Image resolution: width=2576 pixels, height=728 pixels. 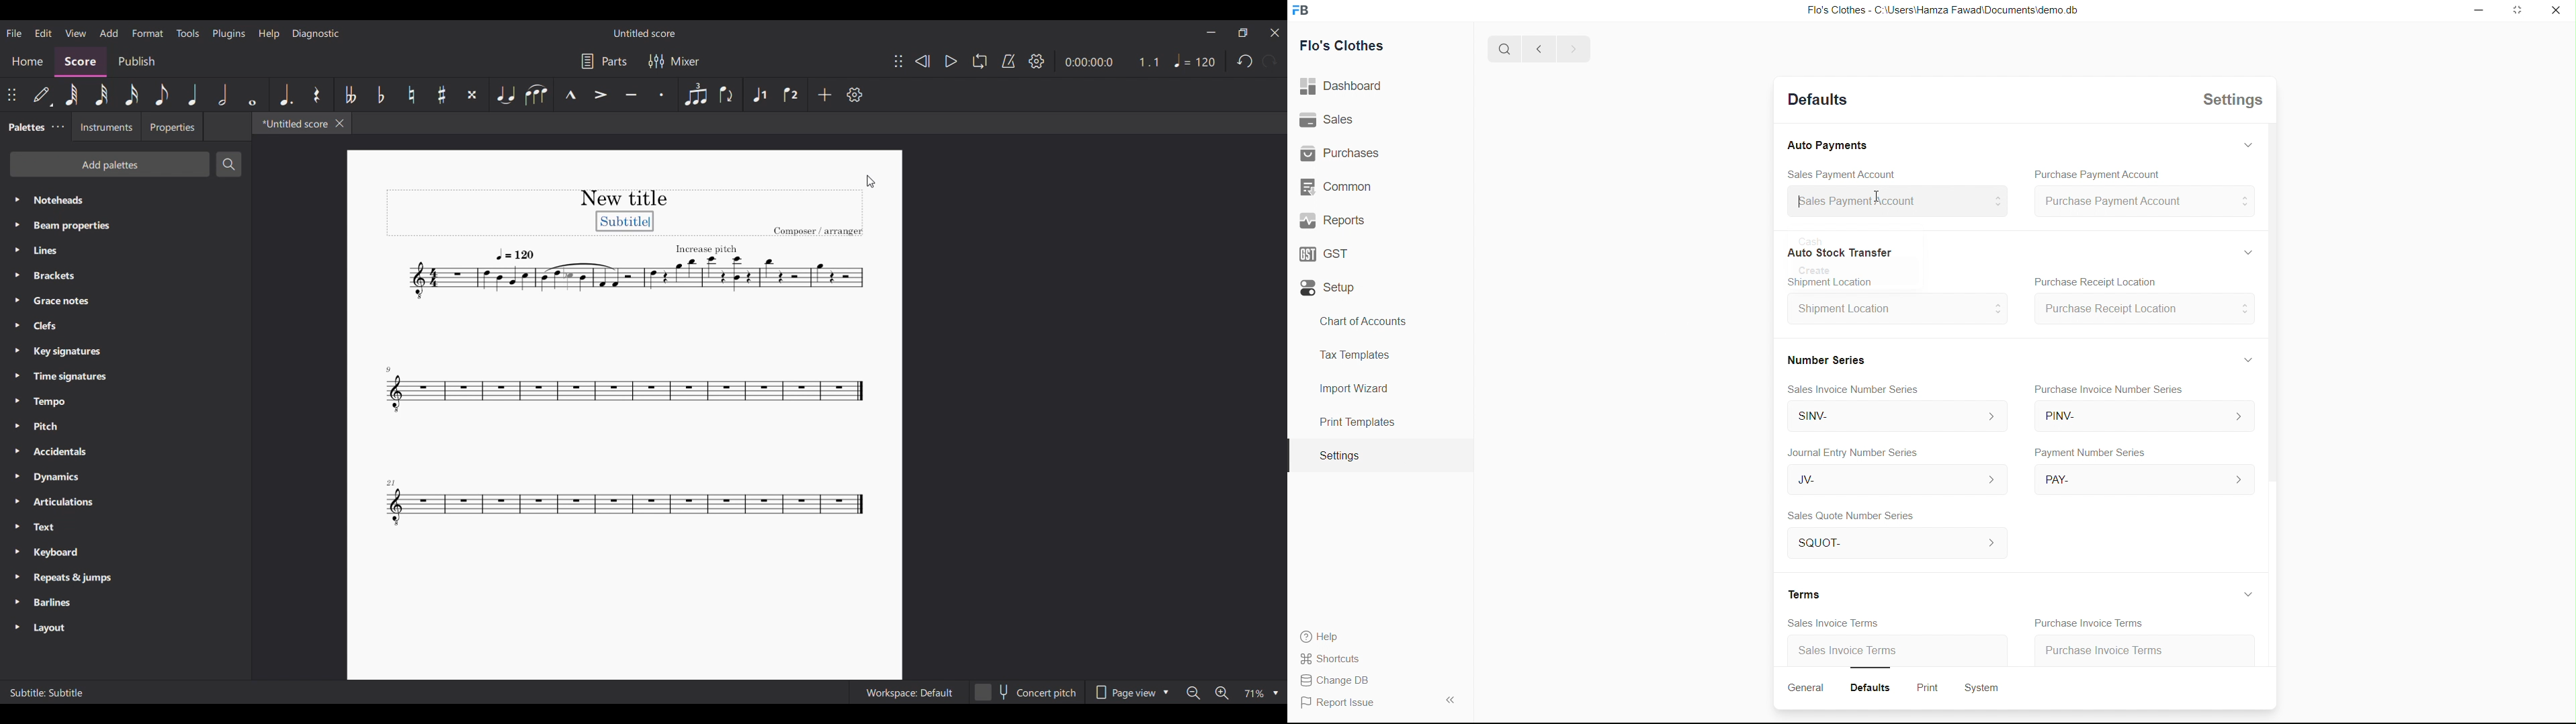 What do you see at coordinates (1573, 49) in the screenshot?
I see `Forward` at bounding box center [1573, 49].